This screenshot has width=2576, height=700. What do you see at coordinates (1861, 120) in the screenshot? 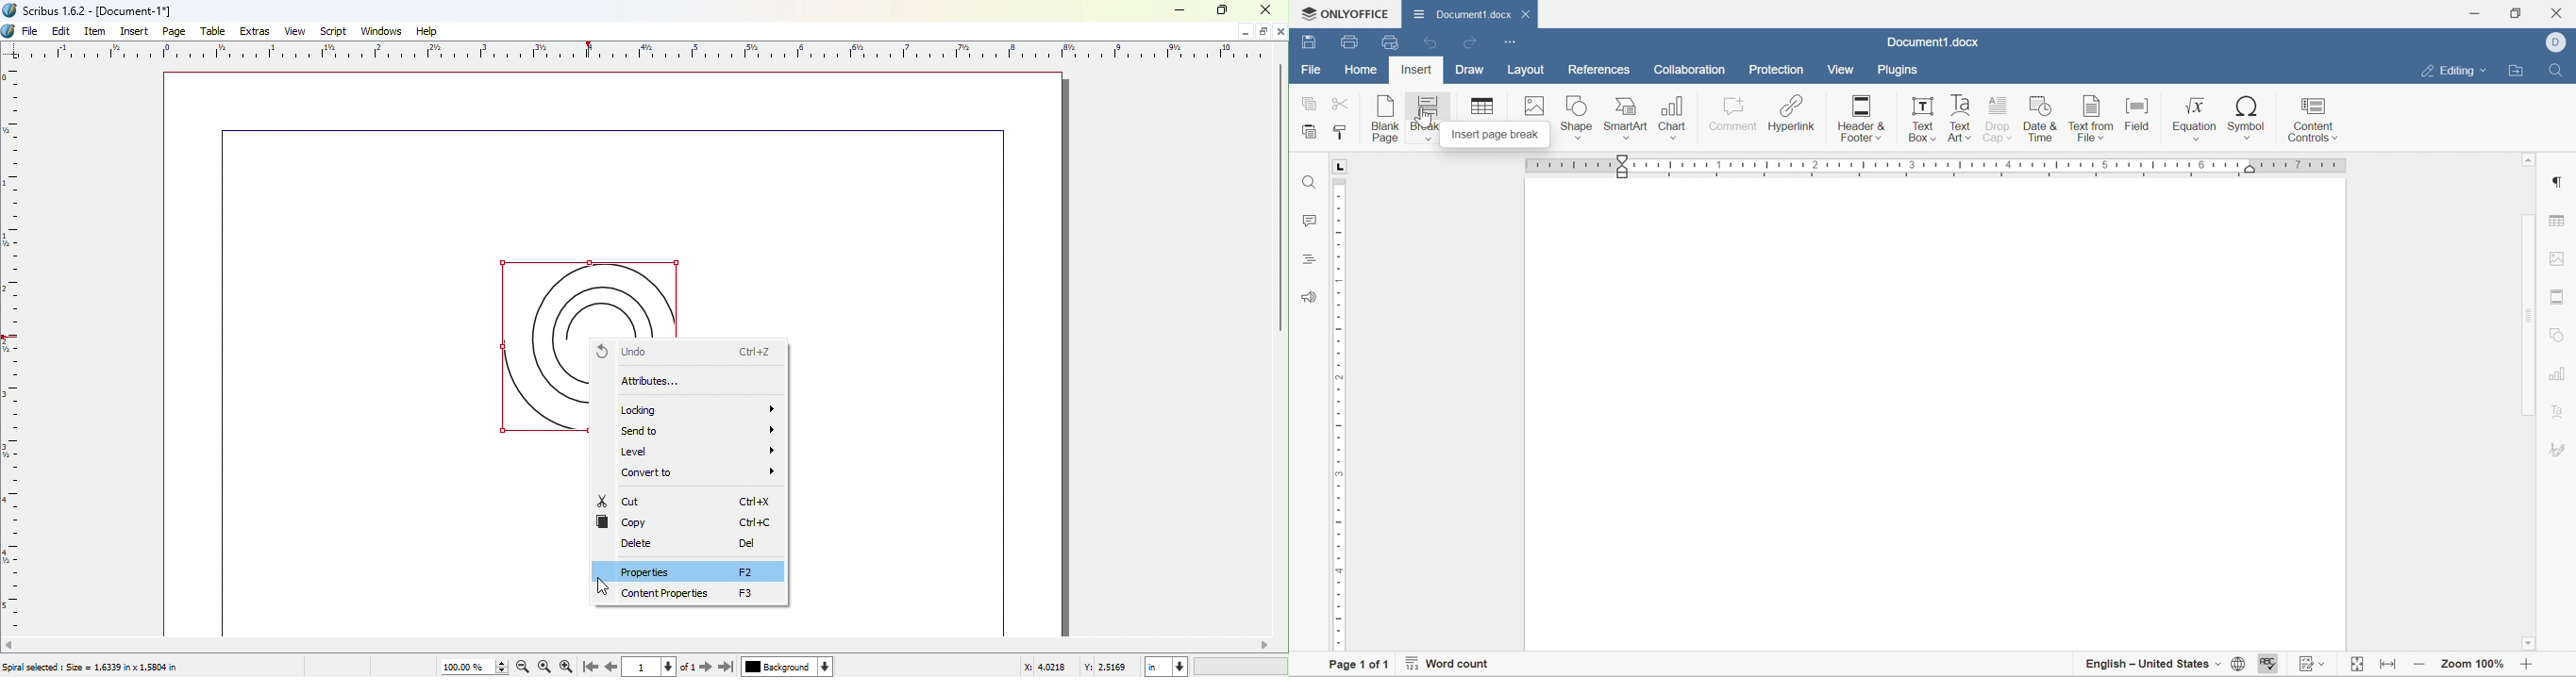
I see `Headers & footers` at bounding box center [1861, 120].